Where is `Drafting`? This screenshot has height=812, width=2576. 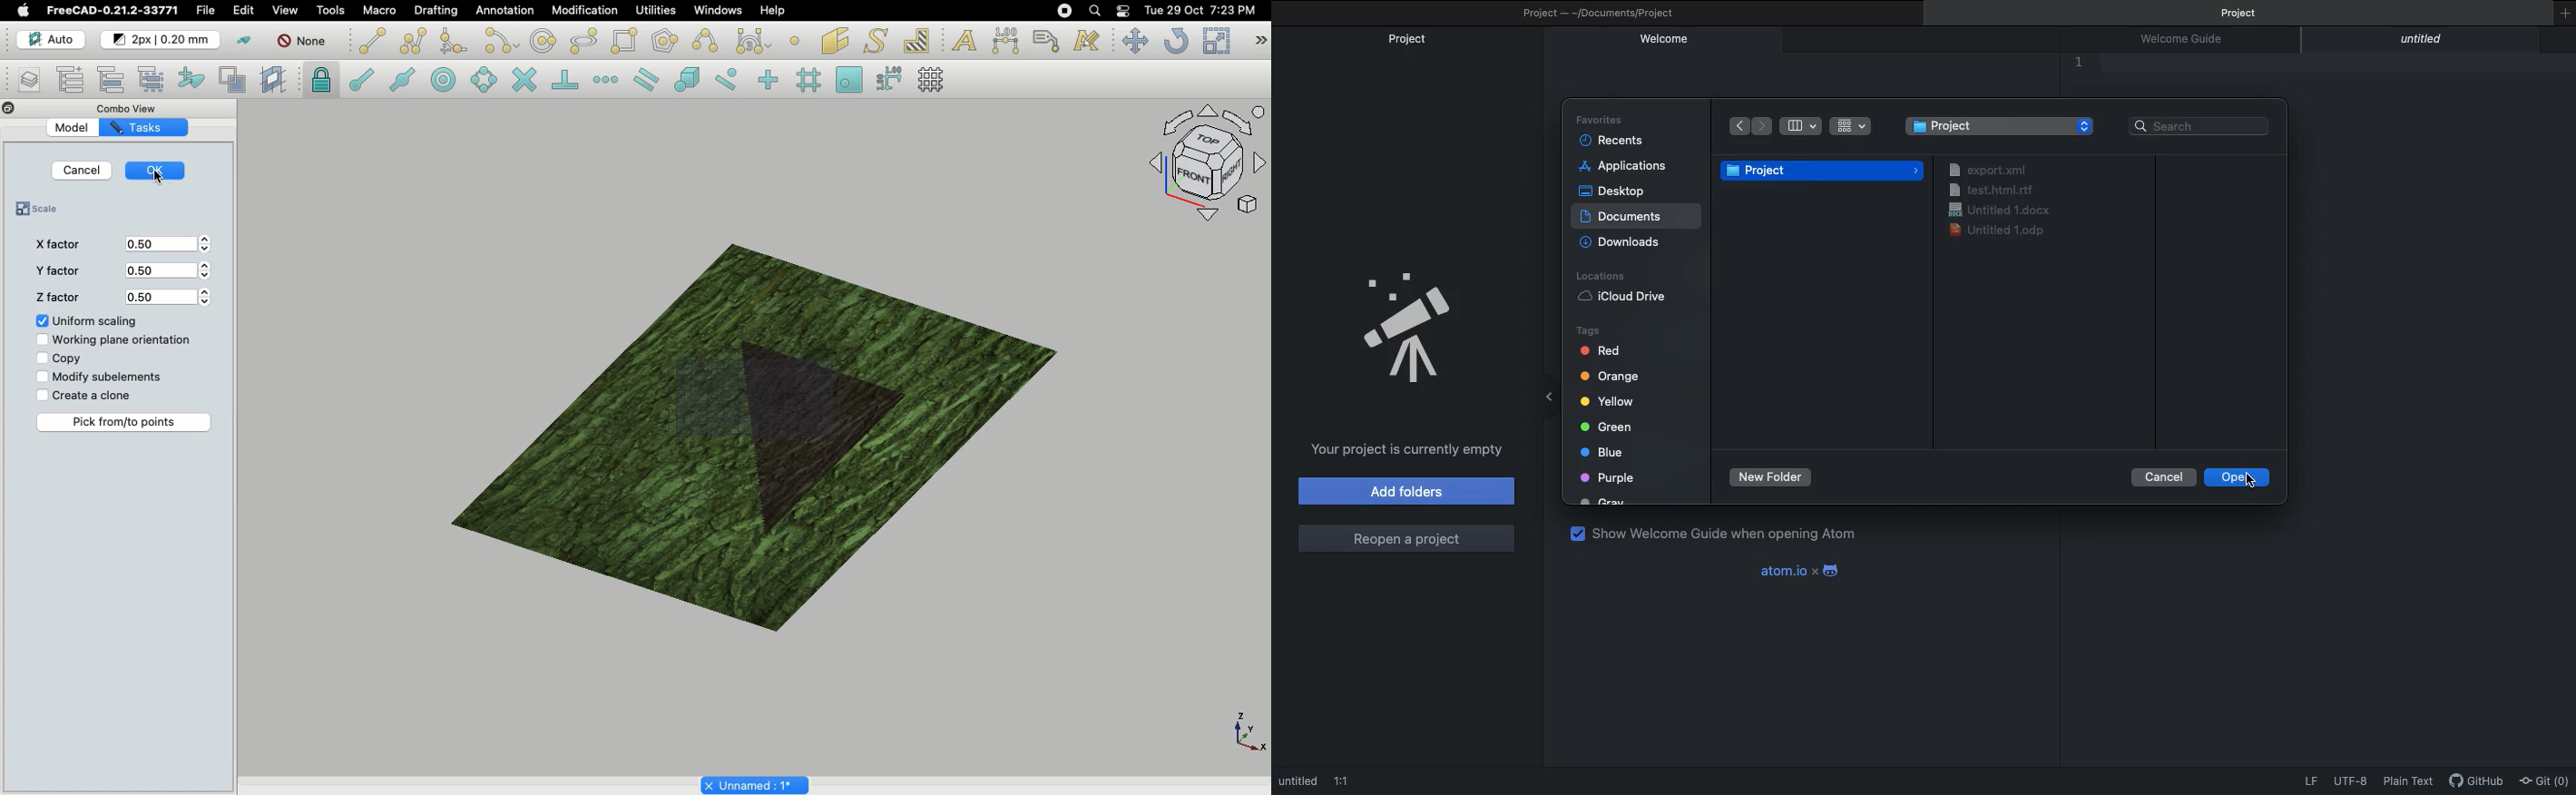 Drafting is located at coordinates (437, 11).